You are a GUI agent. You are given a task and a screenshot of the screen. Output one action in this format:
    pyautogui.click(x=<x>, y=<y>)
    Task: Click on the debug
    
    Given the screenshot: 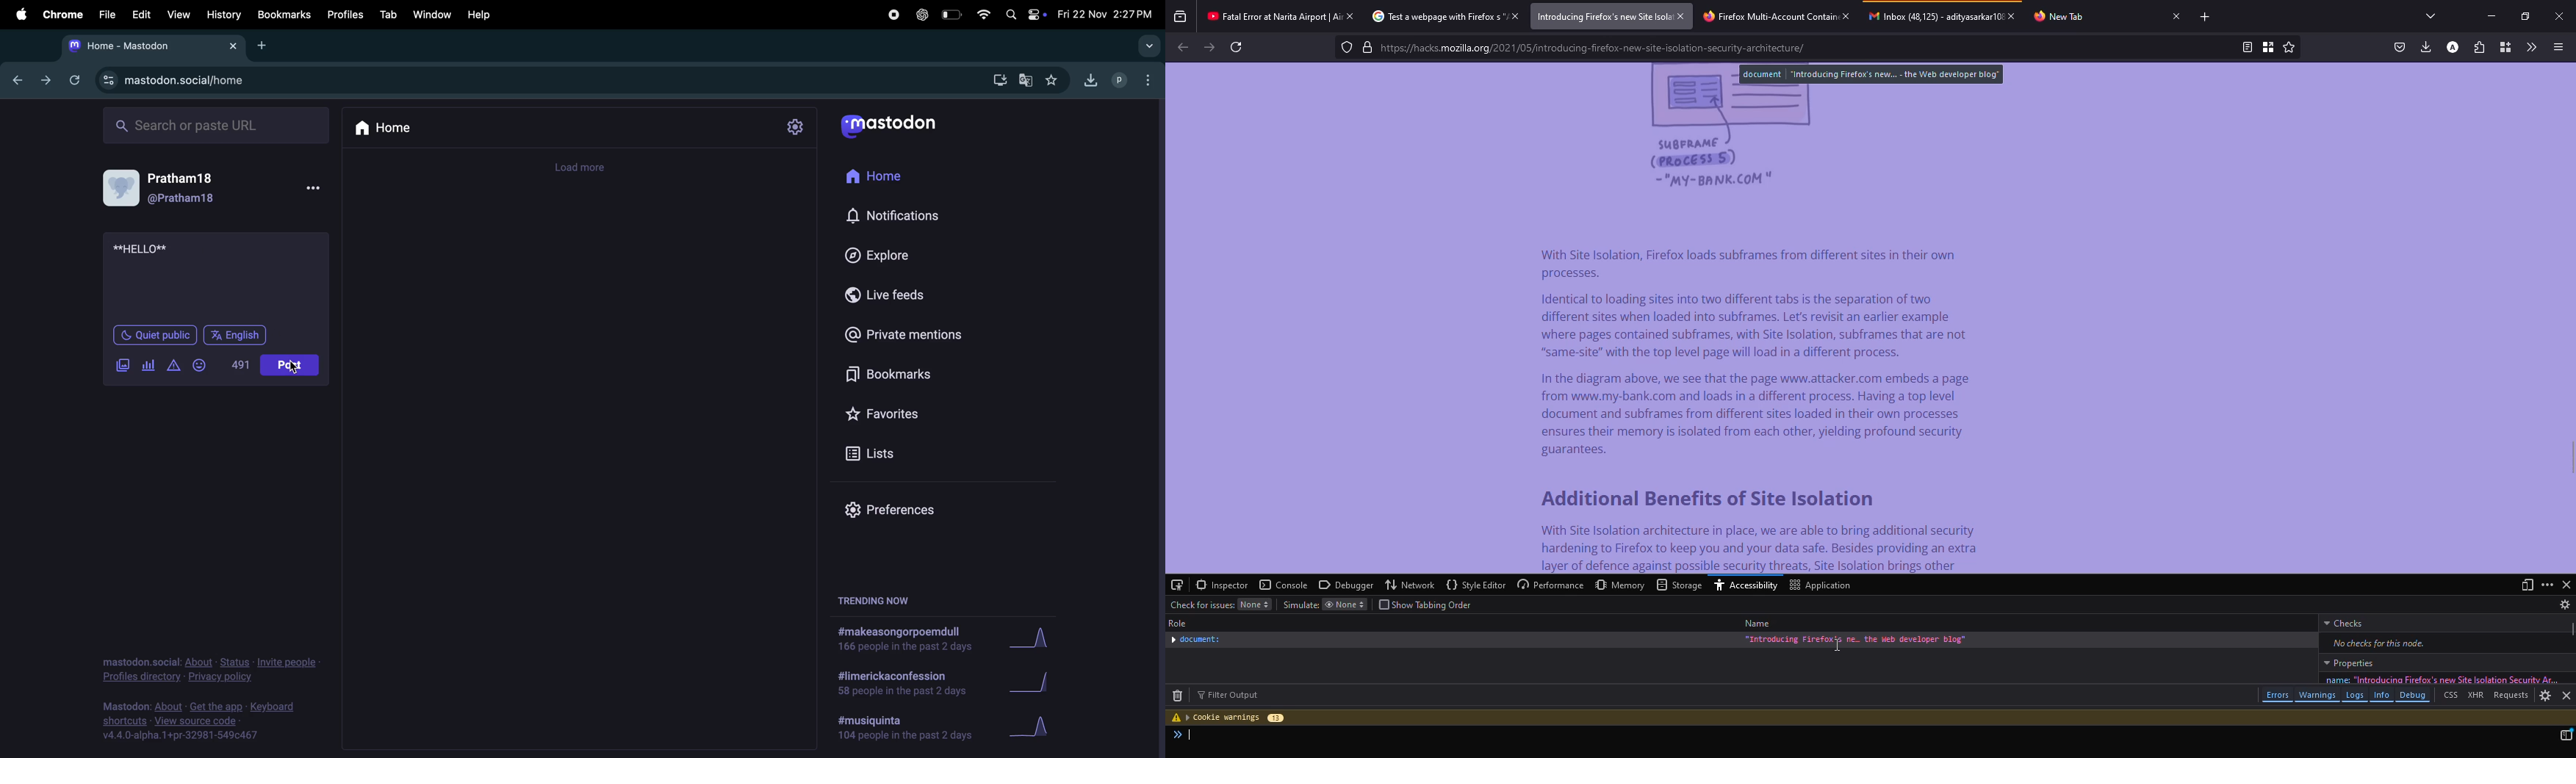 What is the action you would take?
    pyautogui.click(x=2414, y=696)
    